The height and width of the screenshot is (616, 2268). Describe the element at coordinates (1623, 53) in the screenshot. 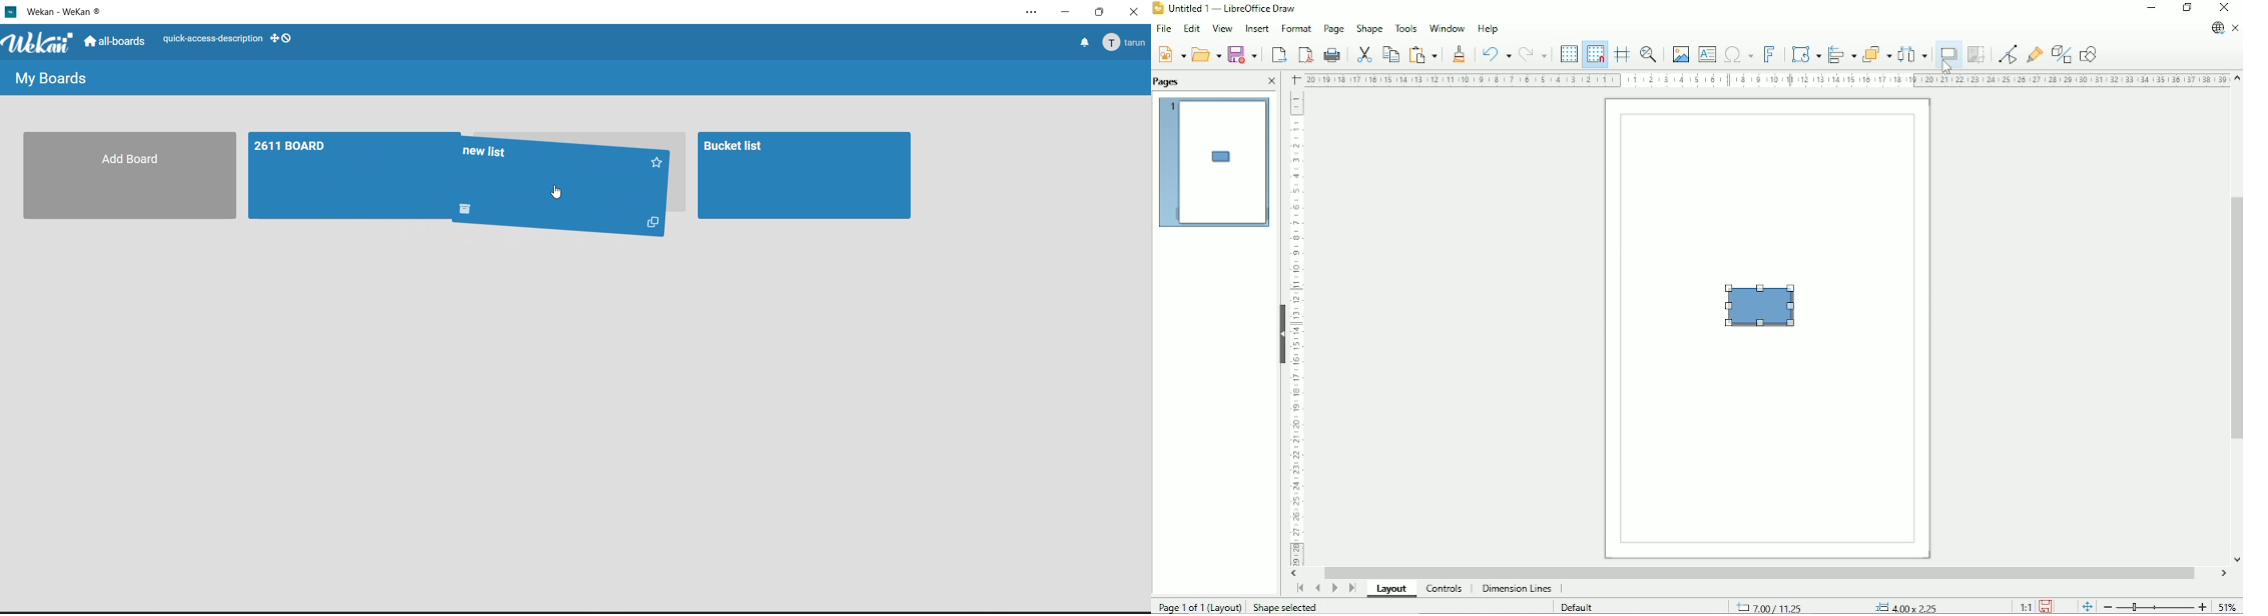

I see `Helplines while moving` at that location.